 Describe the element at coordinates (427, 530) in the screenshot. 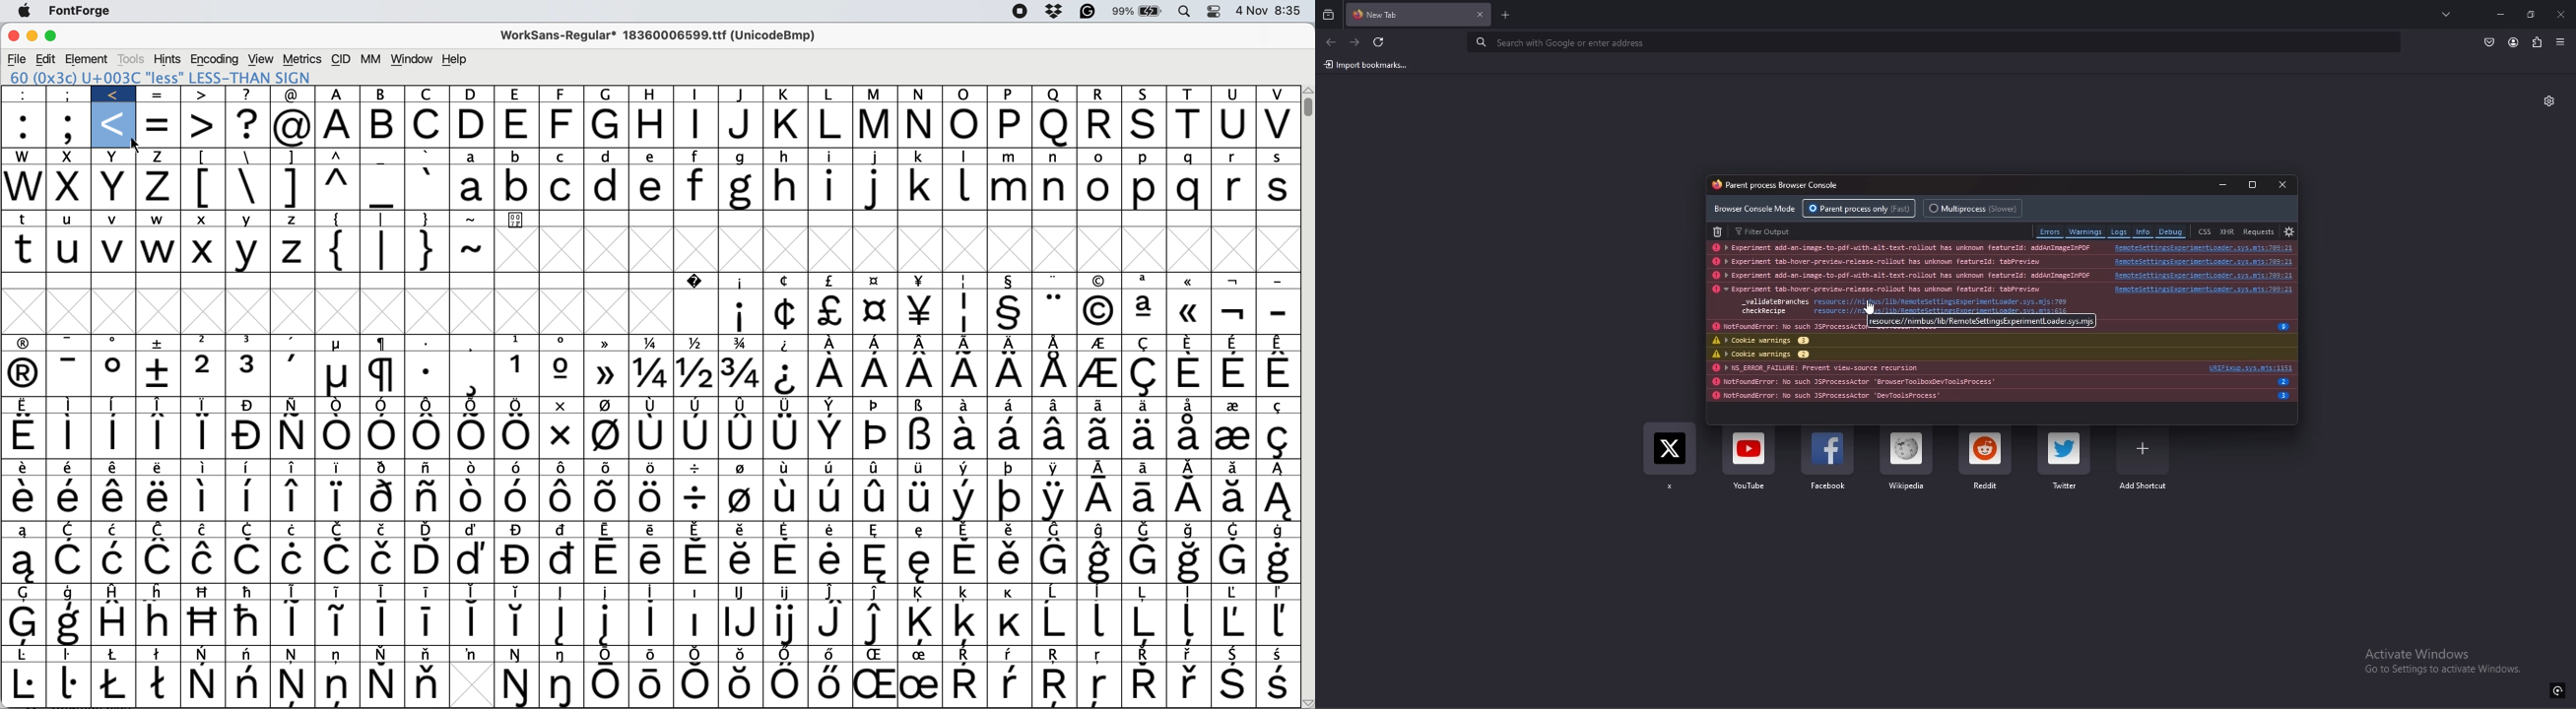

I see `Symbol` at that location.